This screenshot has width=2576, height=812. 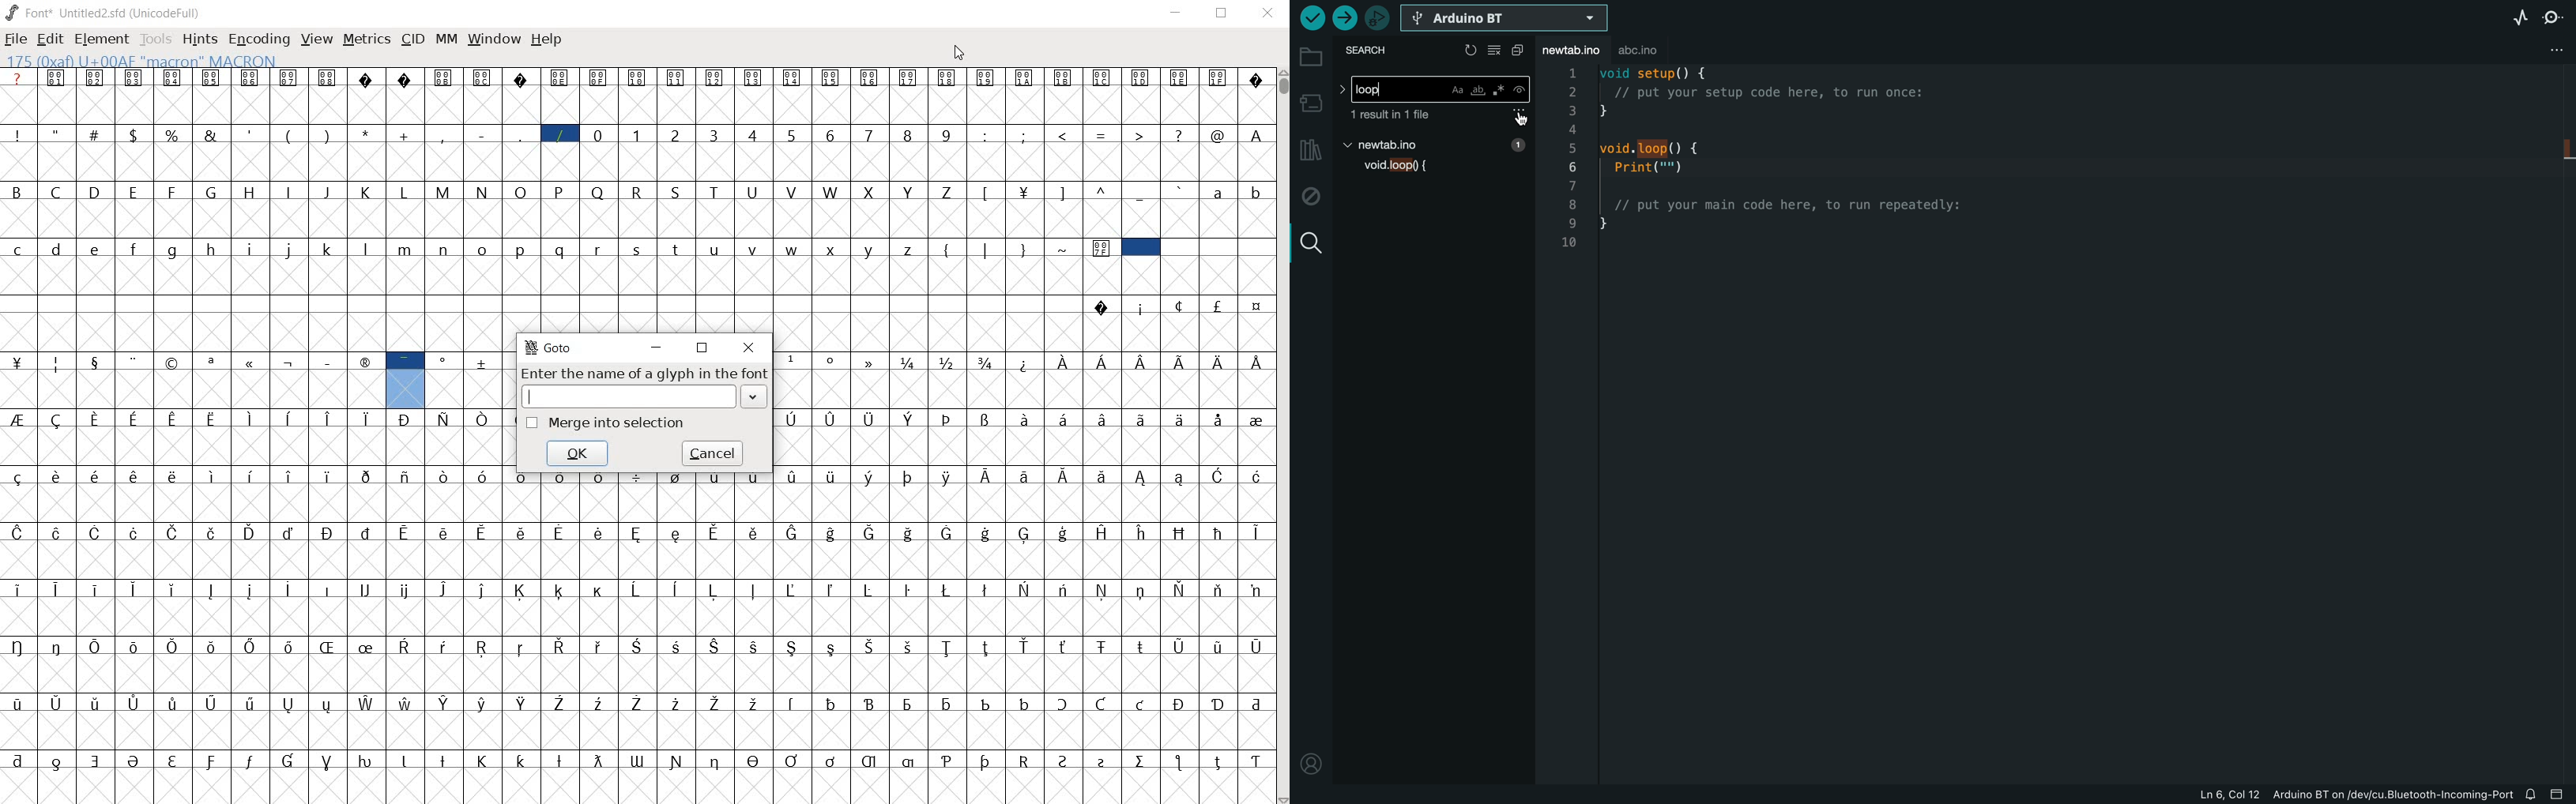 I want to click on Latin extended characters, so click(x=179, y=607).